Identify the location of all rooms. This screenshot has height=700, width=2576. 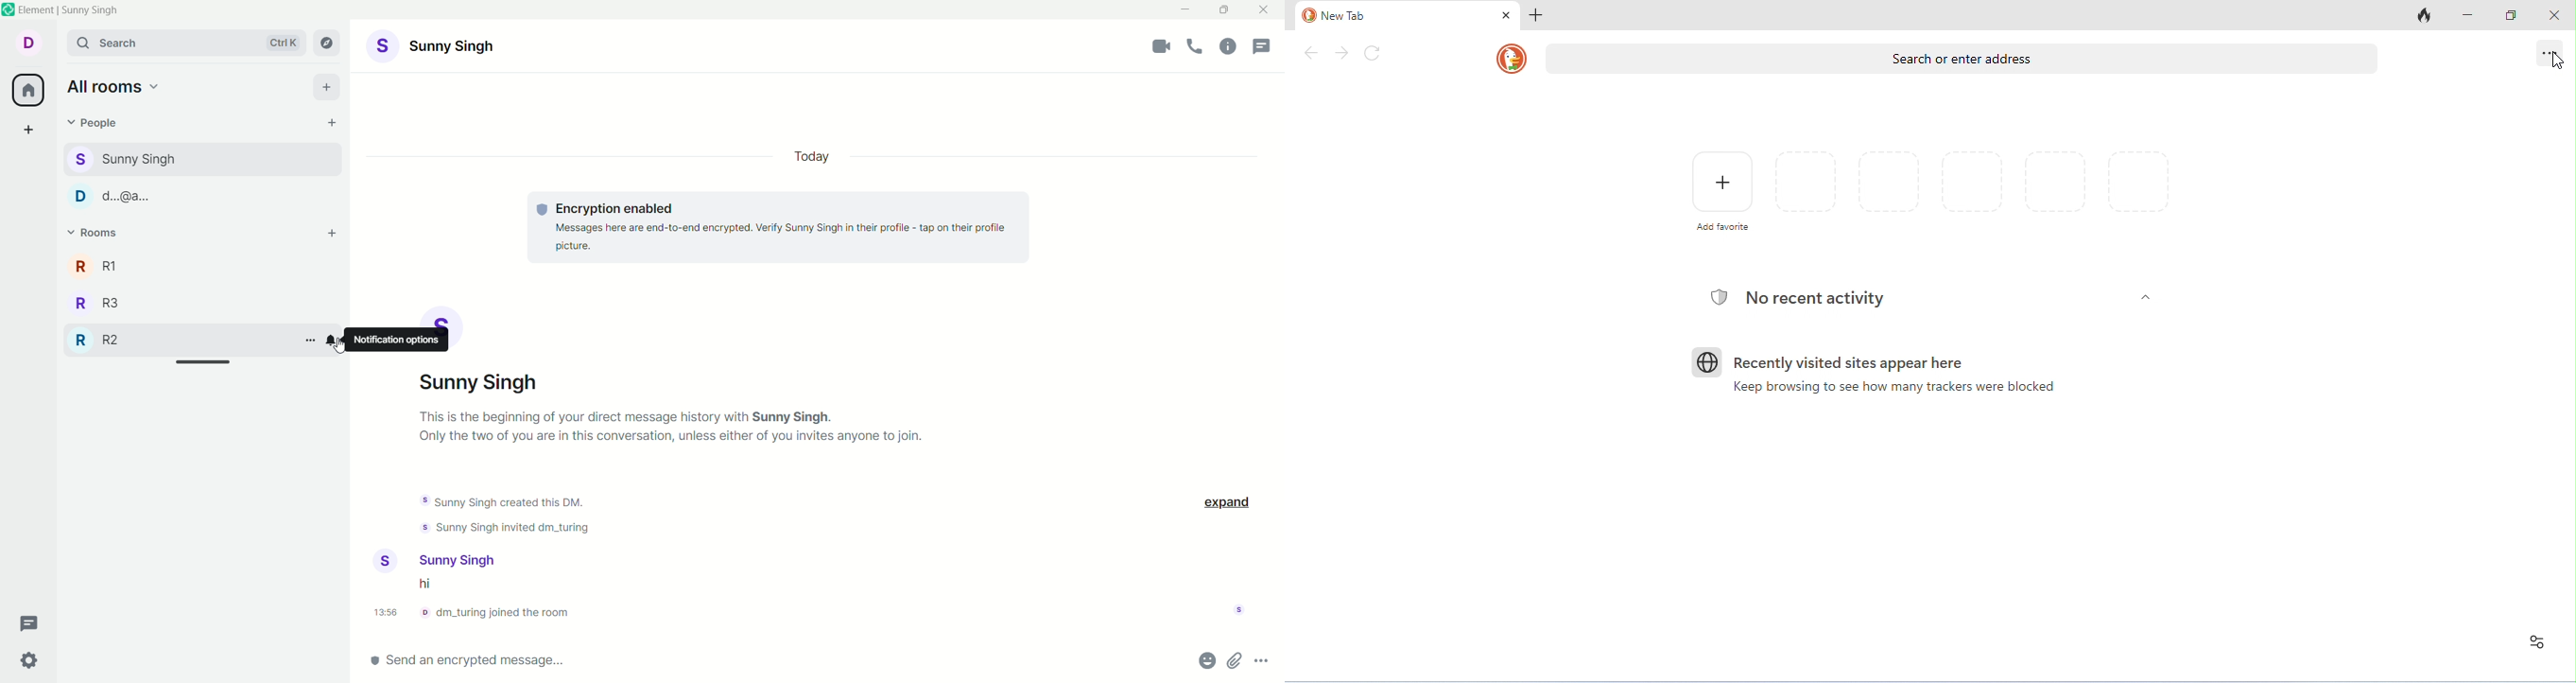
(27, 92).